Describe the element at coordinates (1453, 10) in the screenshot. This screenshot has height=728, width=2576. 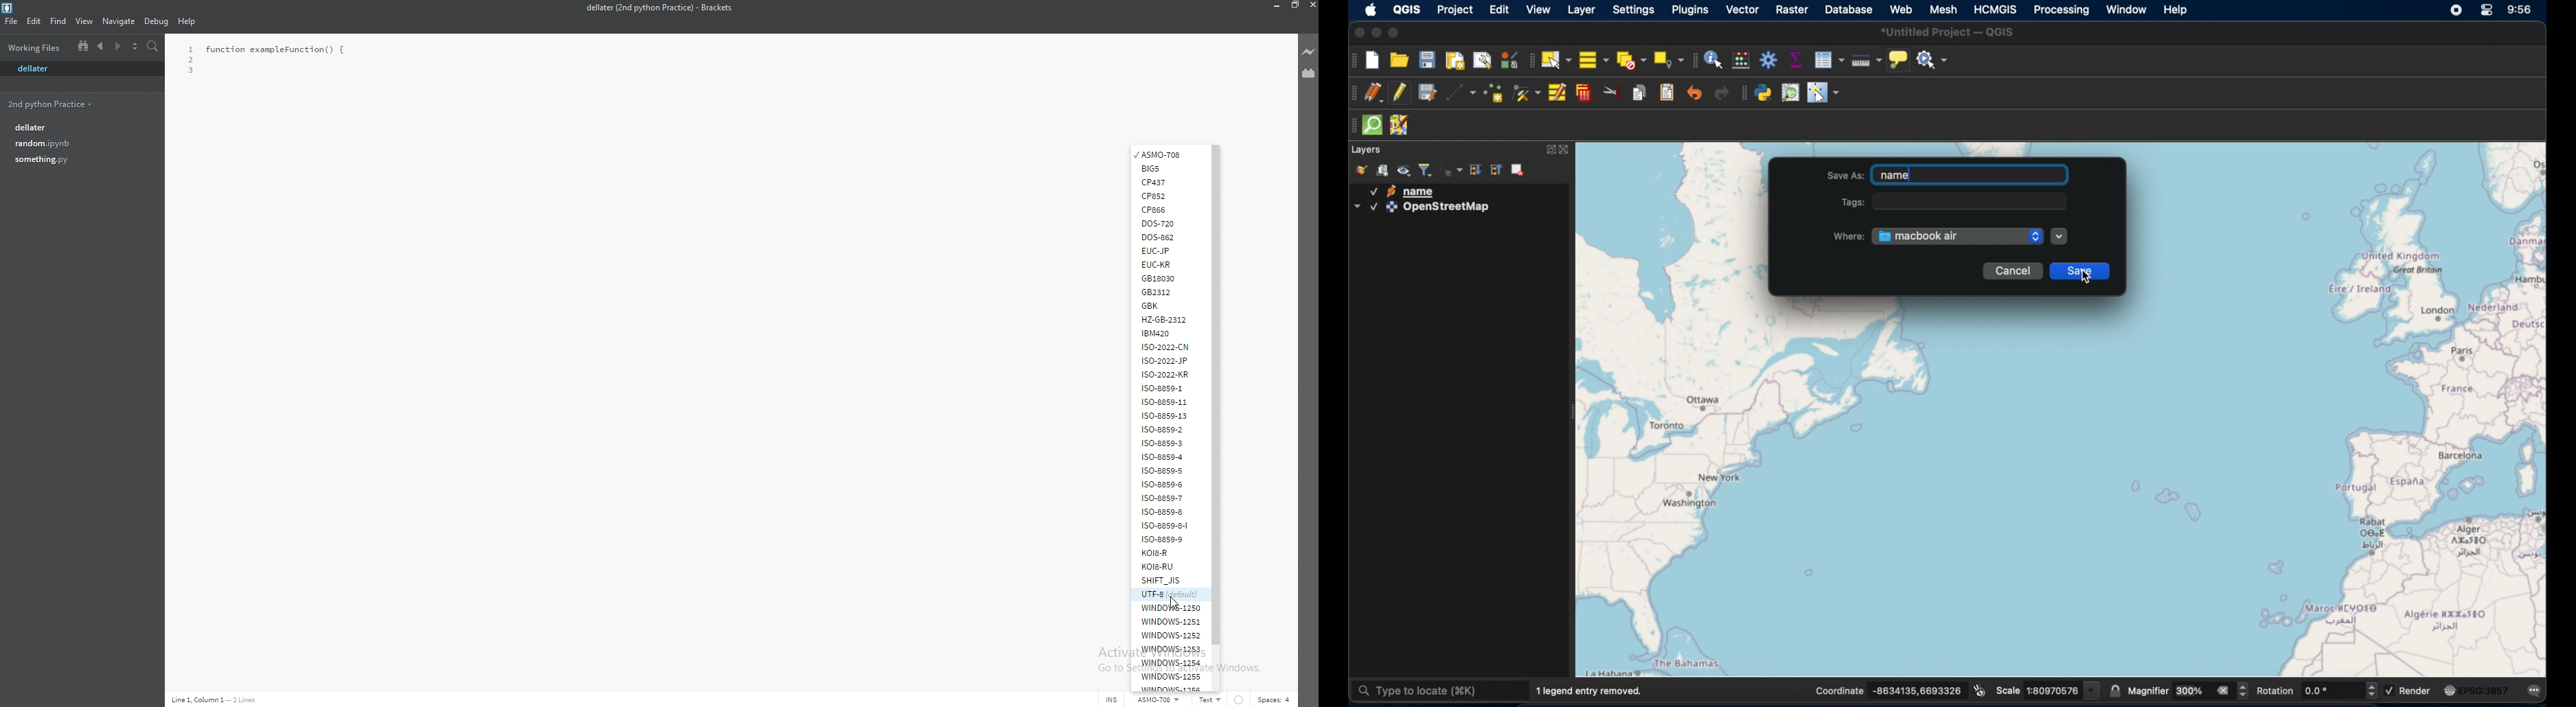
I see `project` at that location.